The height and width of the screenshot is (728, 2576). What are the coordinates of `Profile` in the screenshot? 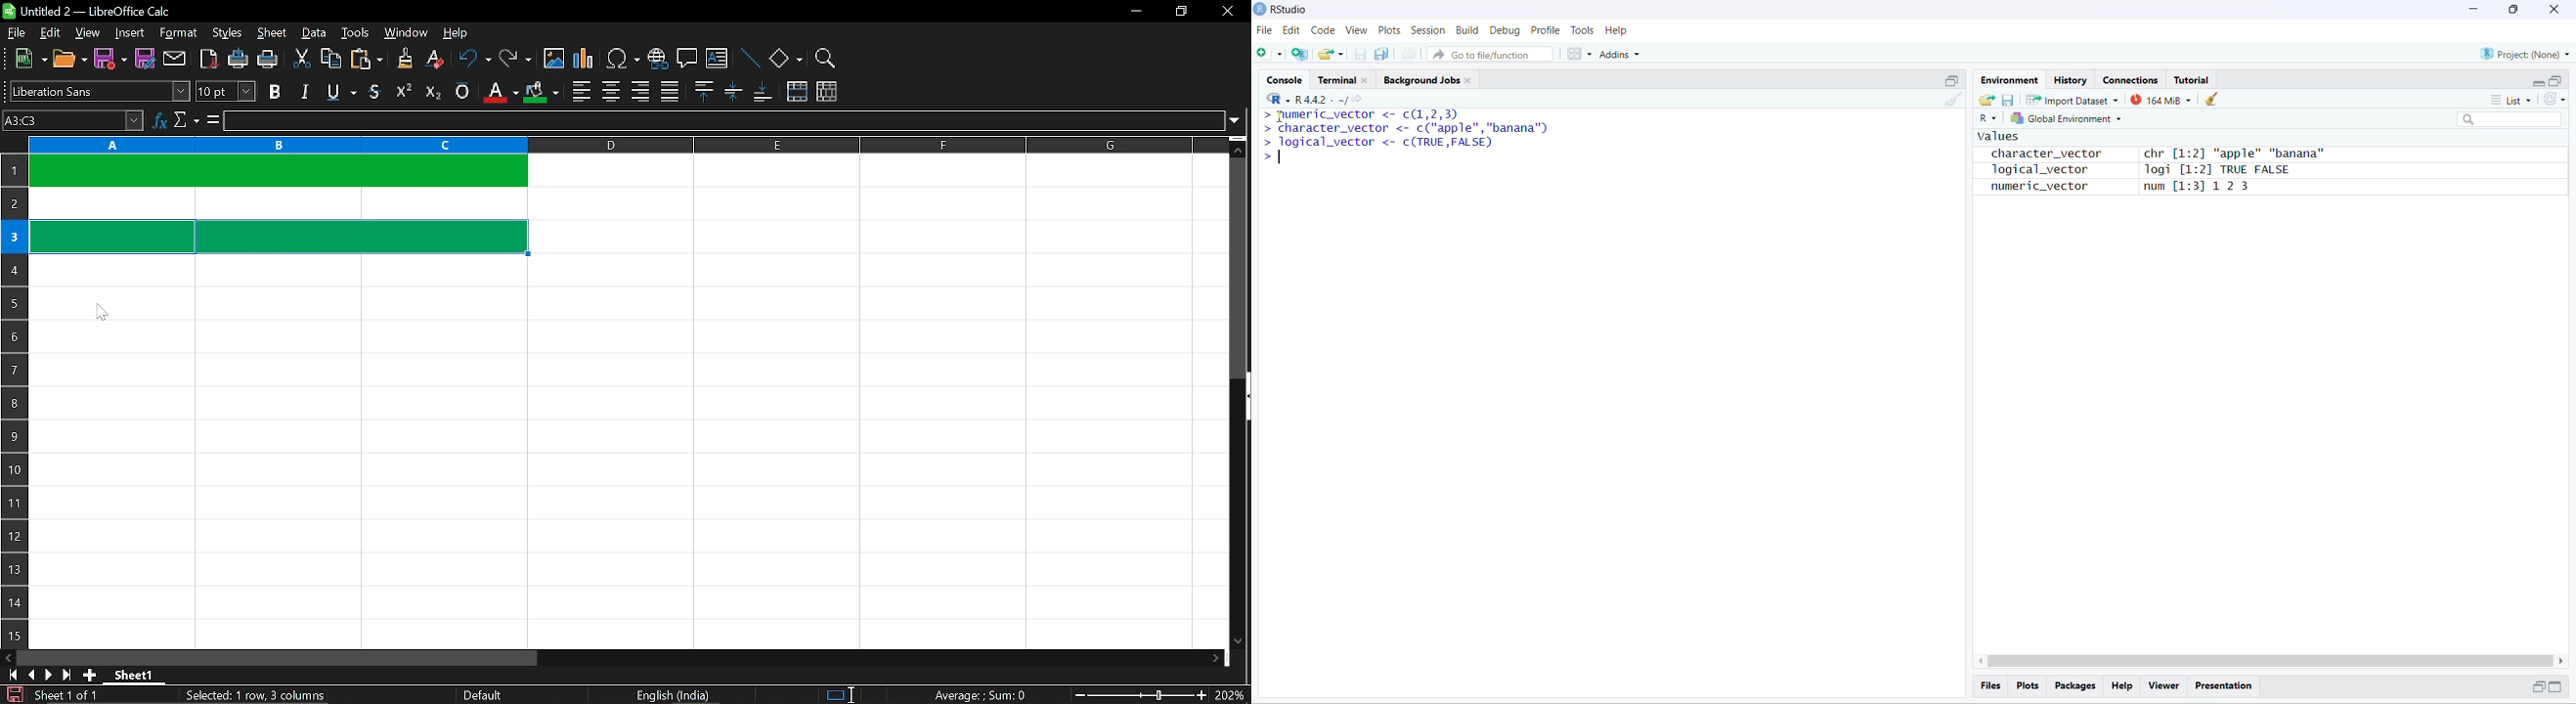 It's located at (1545, 30).